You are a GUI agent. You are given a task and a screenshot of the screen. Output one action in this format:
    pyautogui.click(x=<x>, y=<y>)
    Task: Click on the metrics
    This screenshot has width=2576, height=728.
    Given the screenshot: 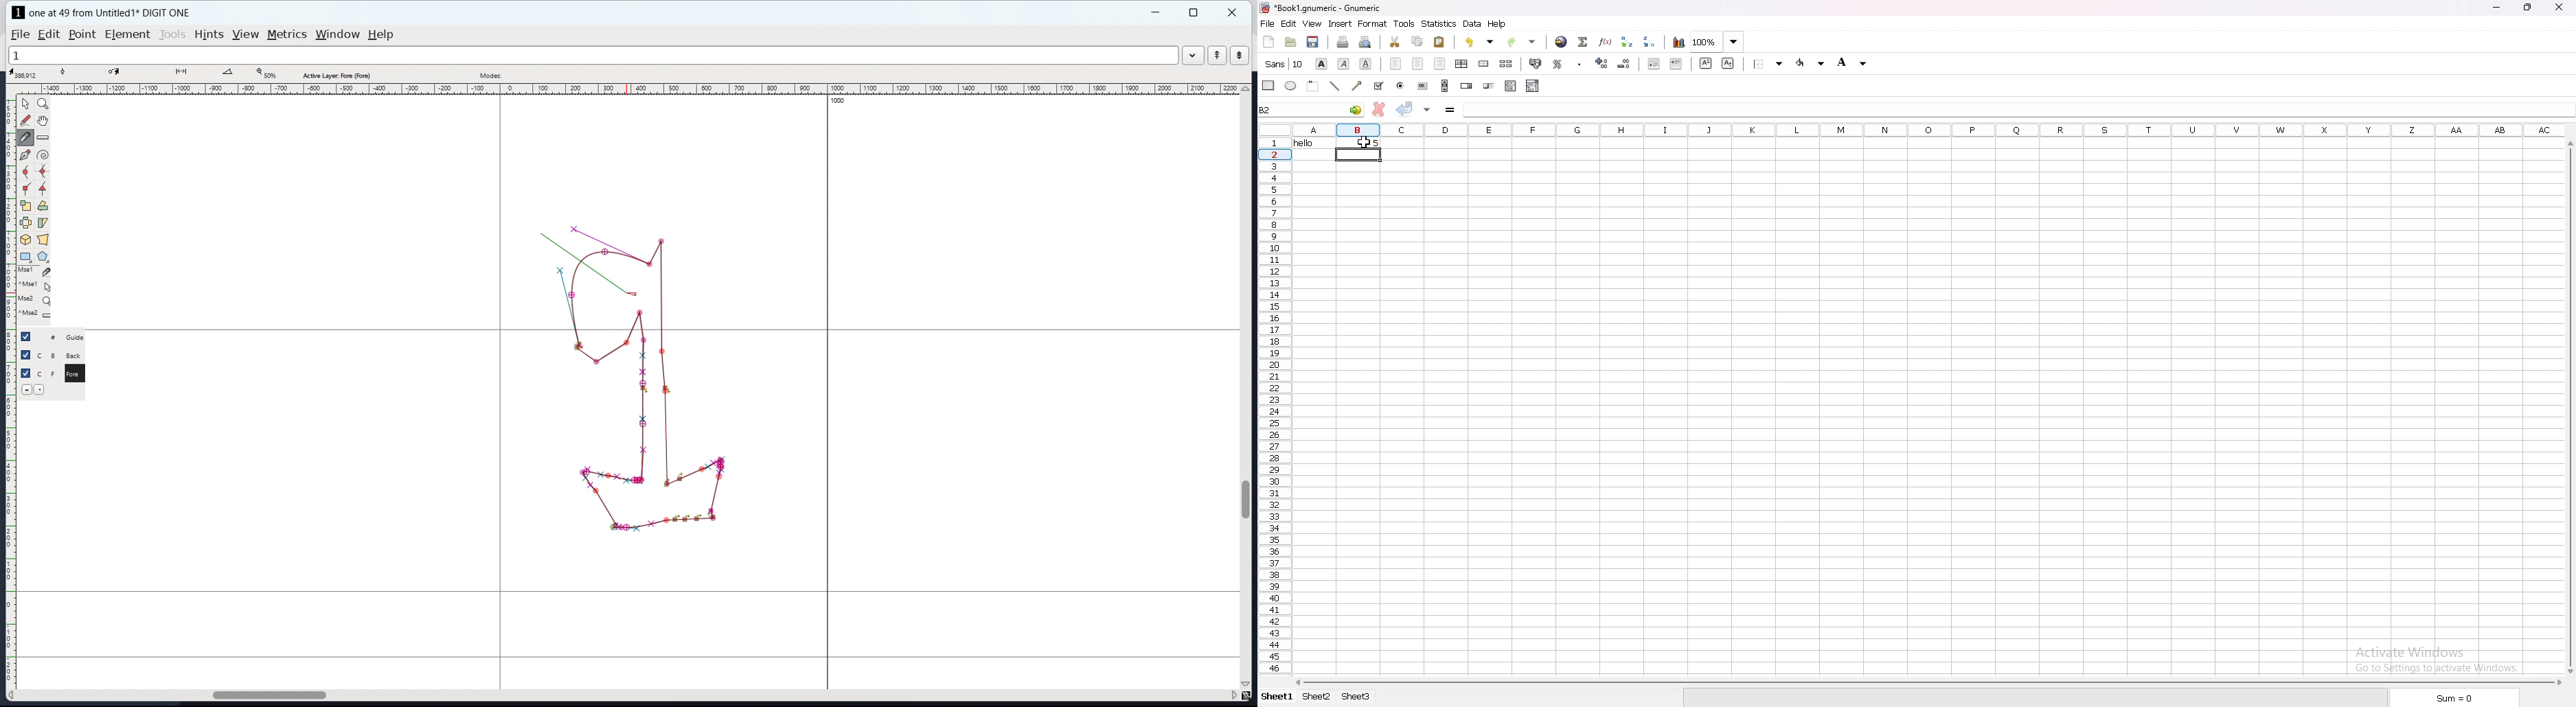 What is the action you would take?
    pyautogui.click(x=287, y=35)
    